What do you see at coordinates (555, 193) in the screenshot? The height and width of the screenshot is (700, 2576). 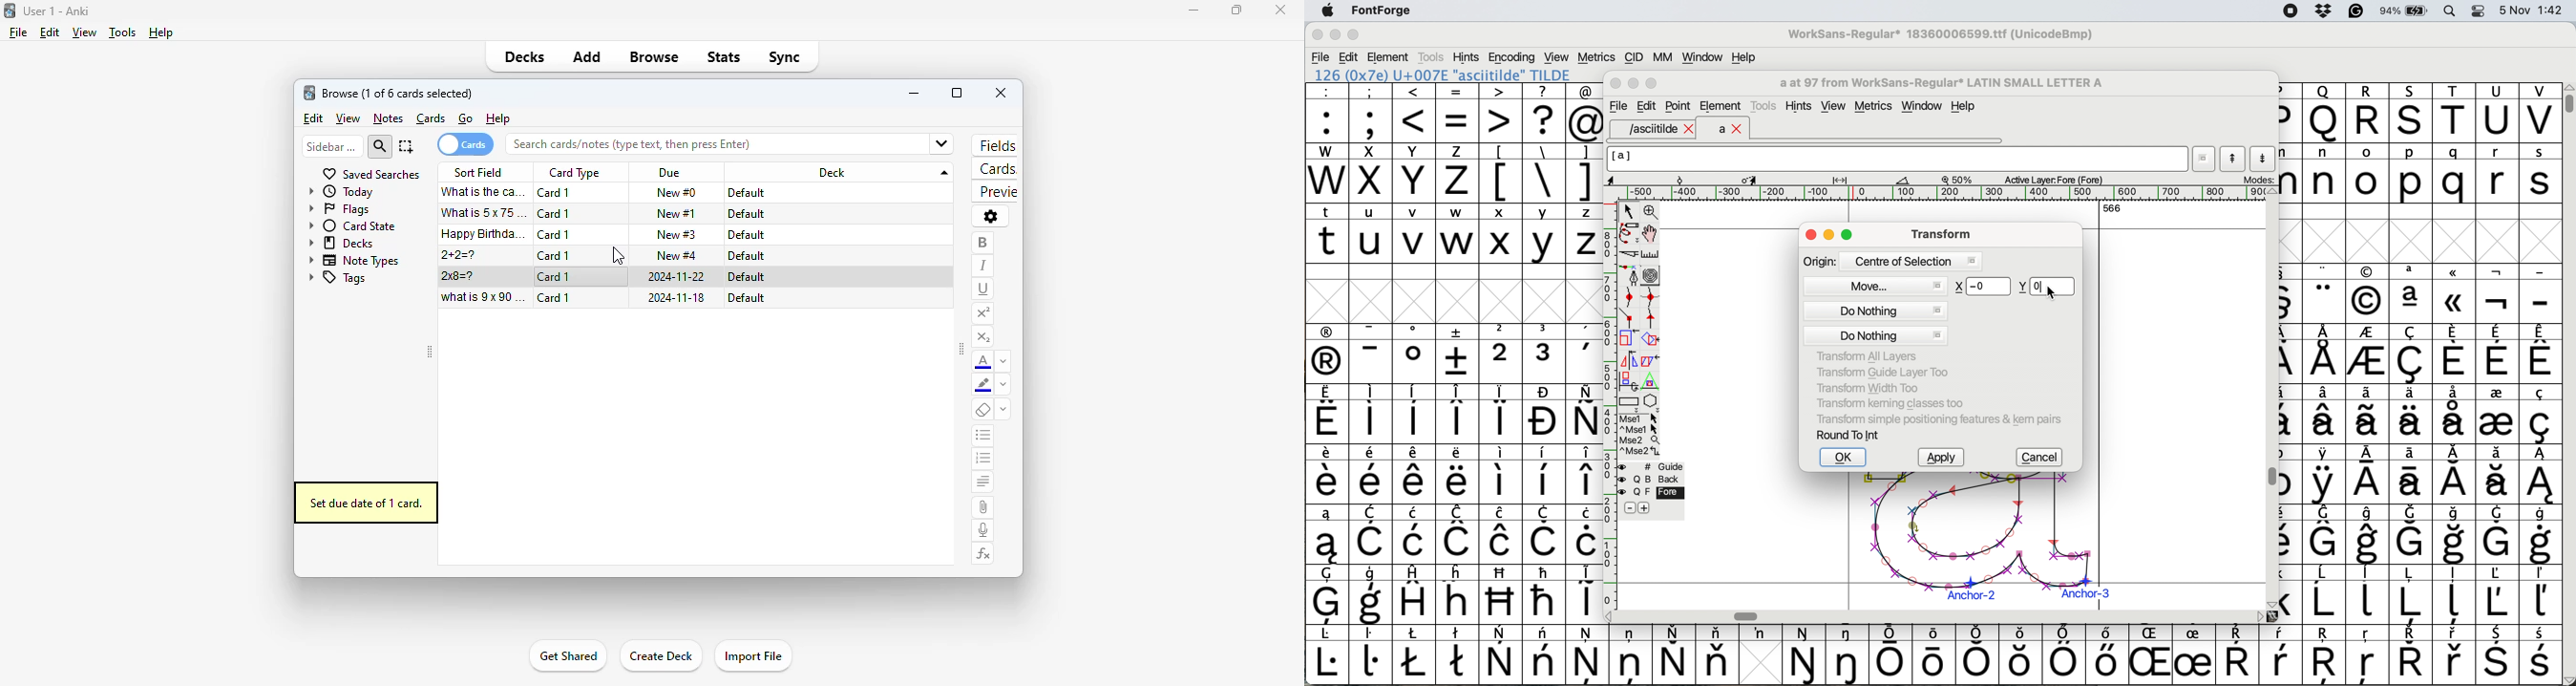 I see `card 1` at bounding box center [555, 193].